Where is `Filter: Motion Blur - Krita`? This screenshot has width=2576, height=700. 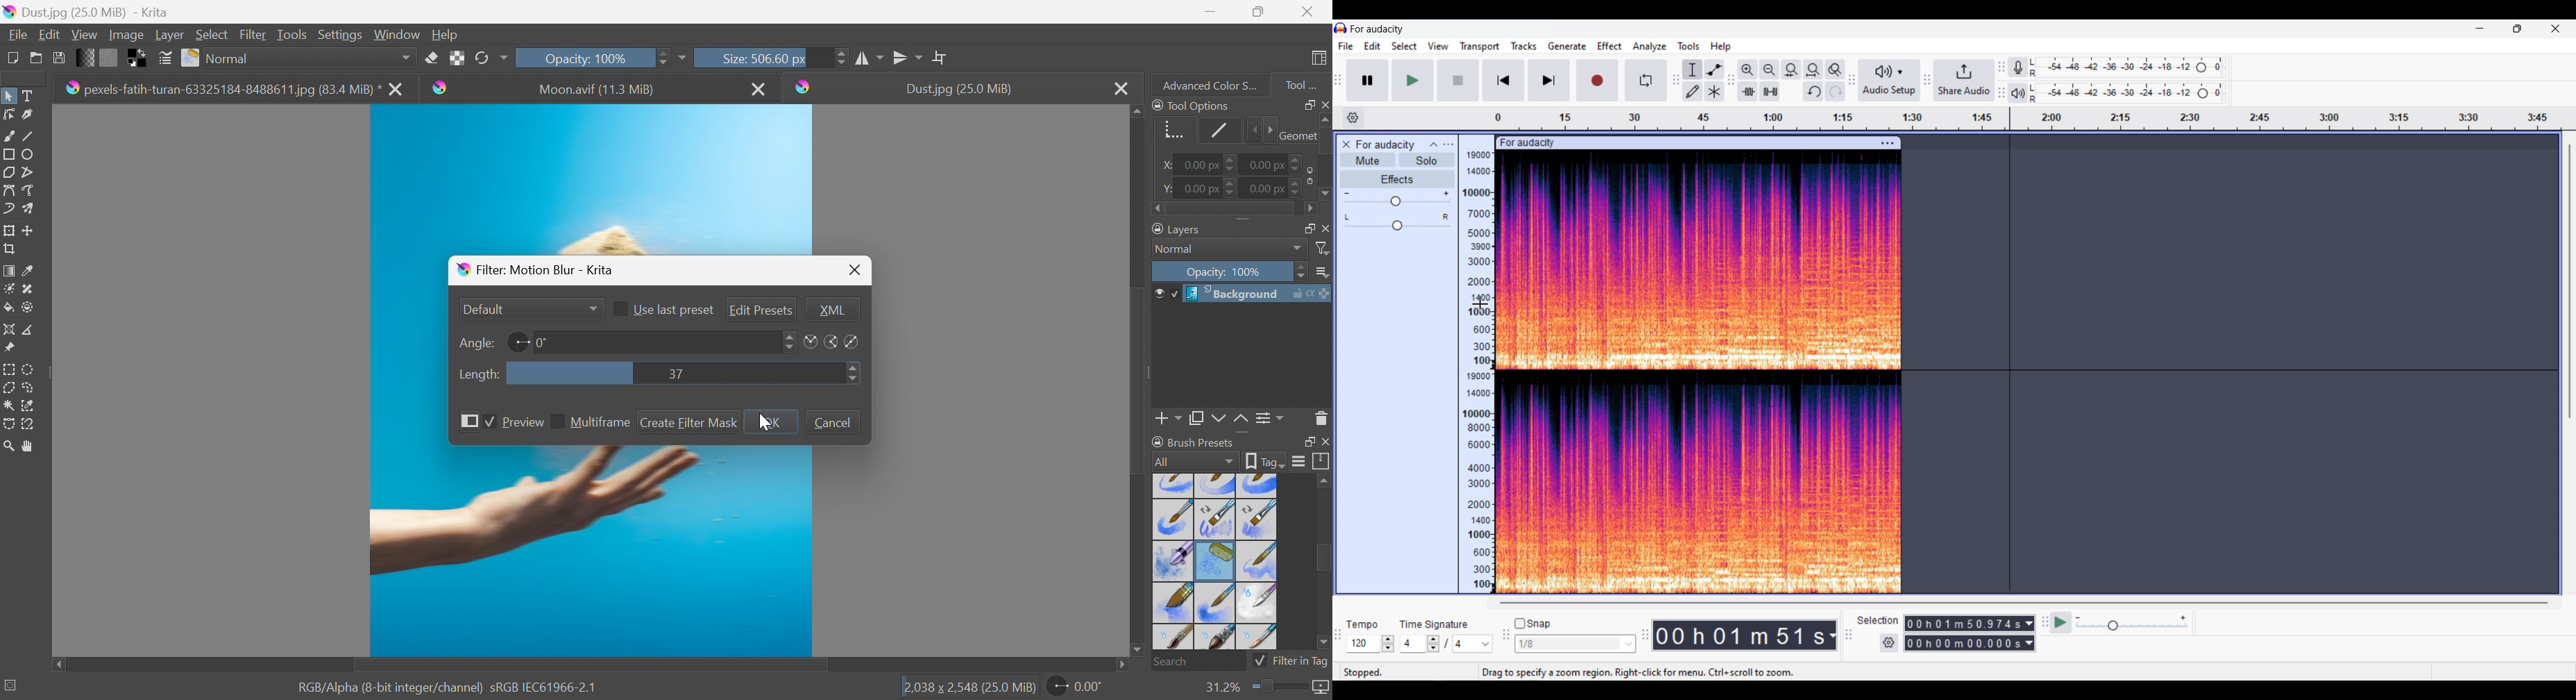
Filter: Motion Blur - Krita is located at coordinates (537, 269).